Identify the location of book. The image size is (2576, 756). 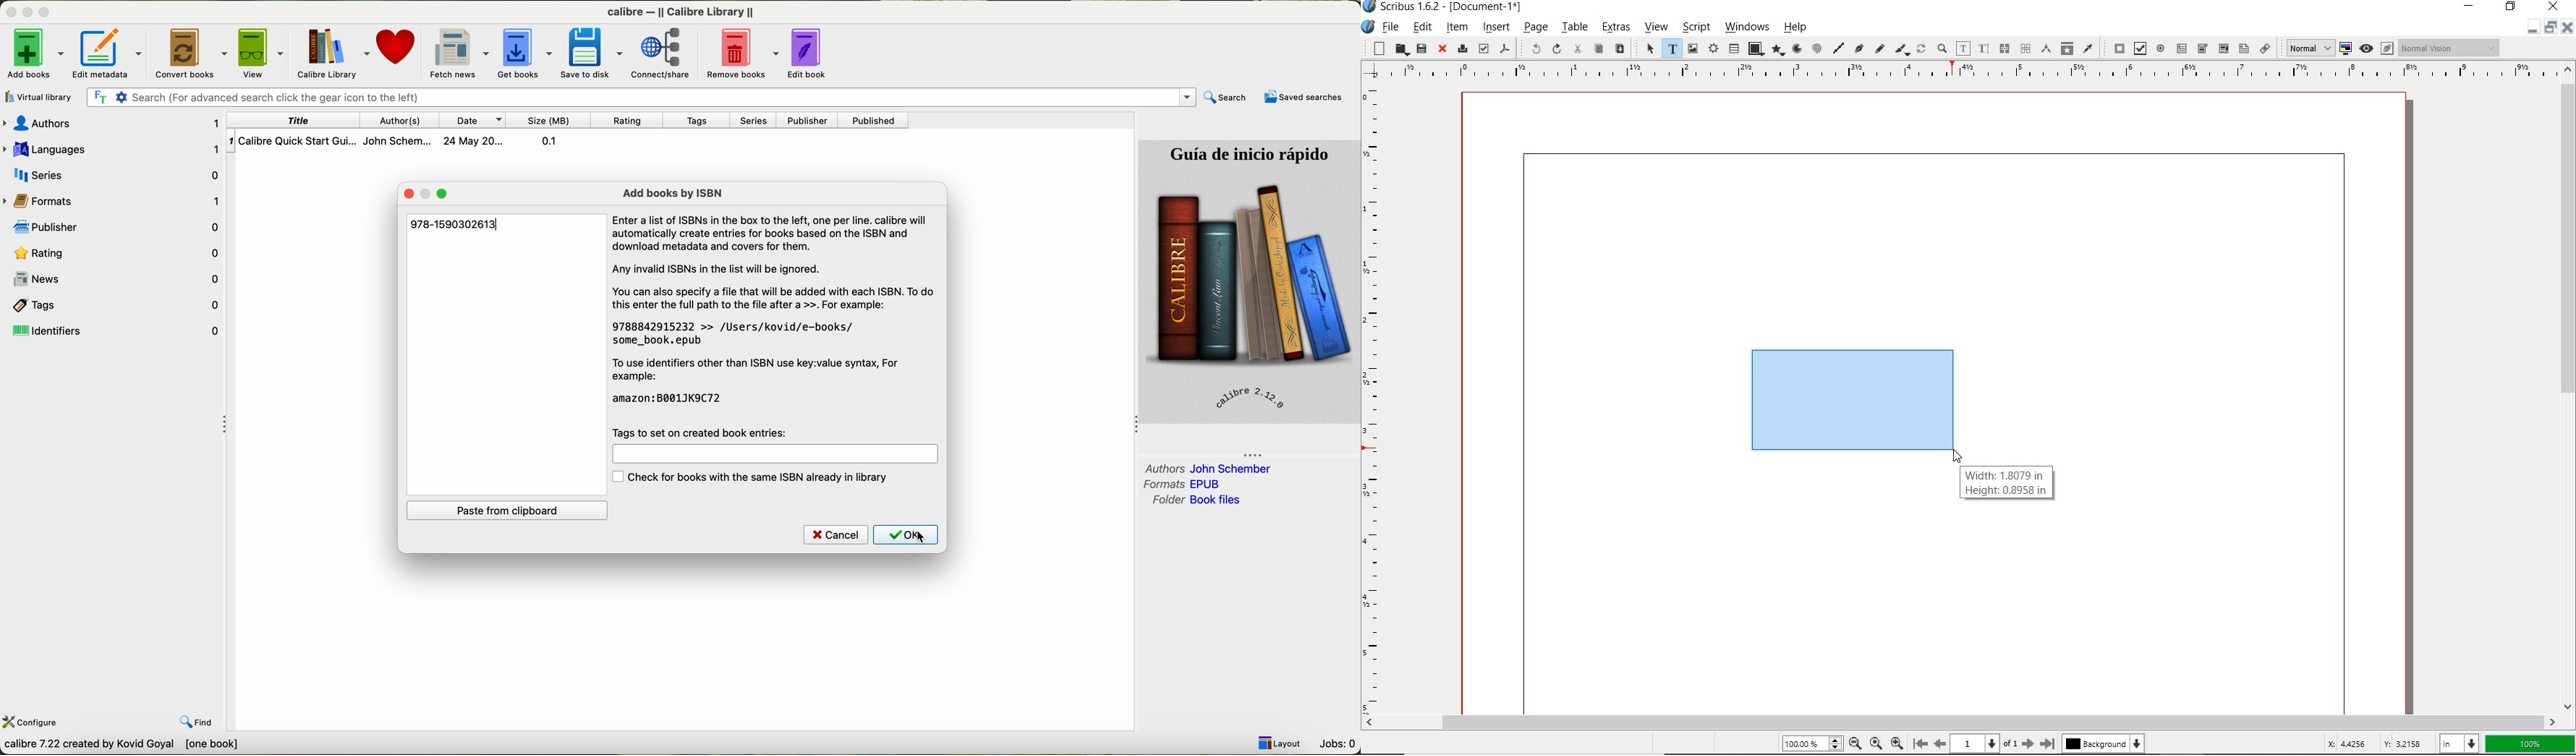
(412, 141).